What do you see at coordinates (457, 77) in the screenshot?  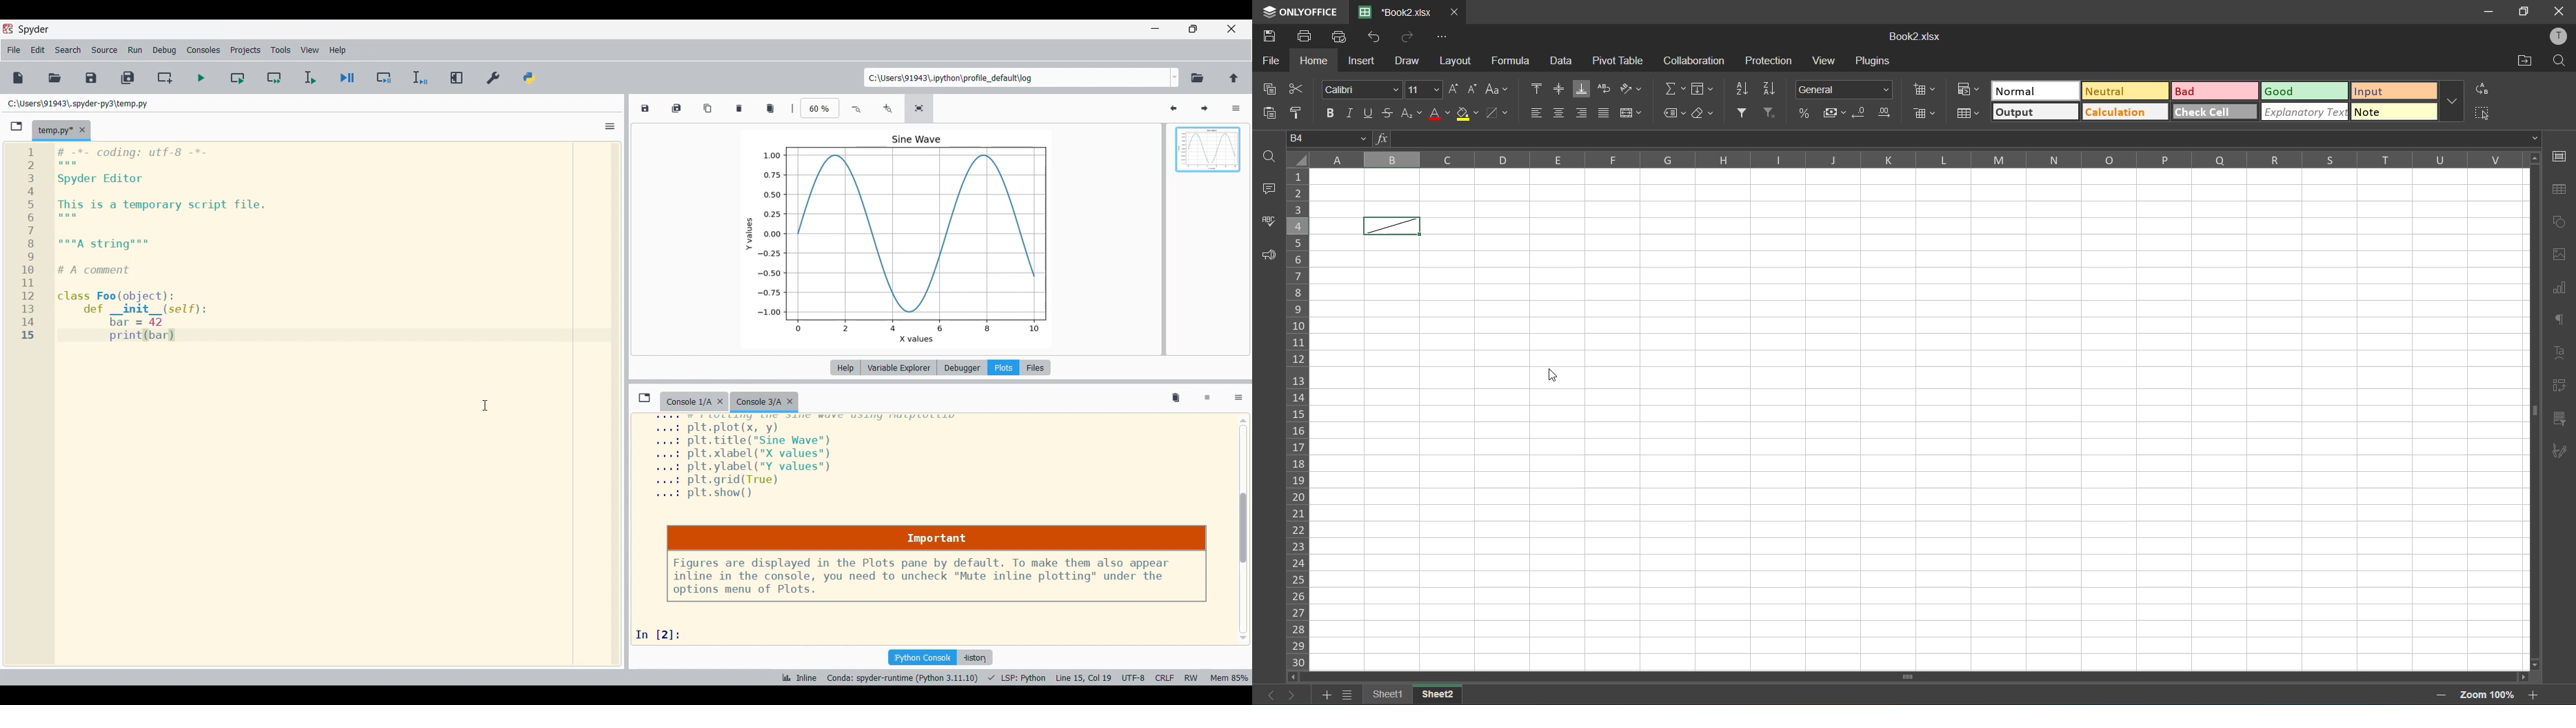 I see `Maximize current pane` at bounding box center [457, 77].